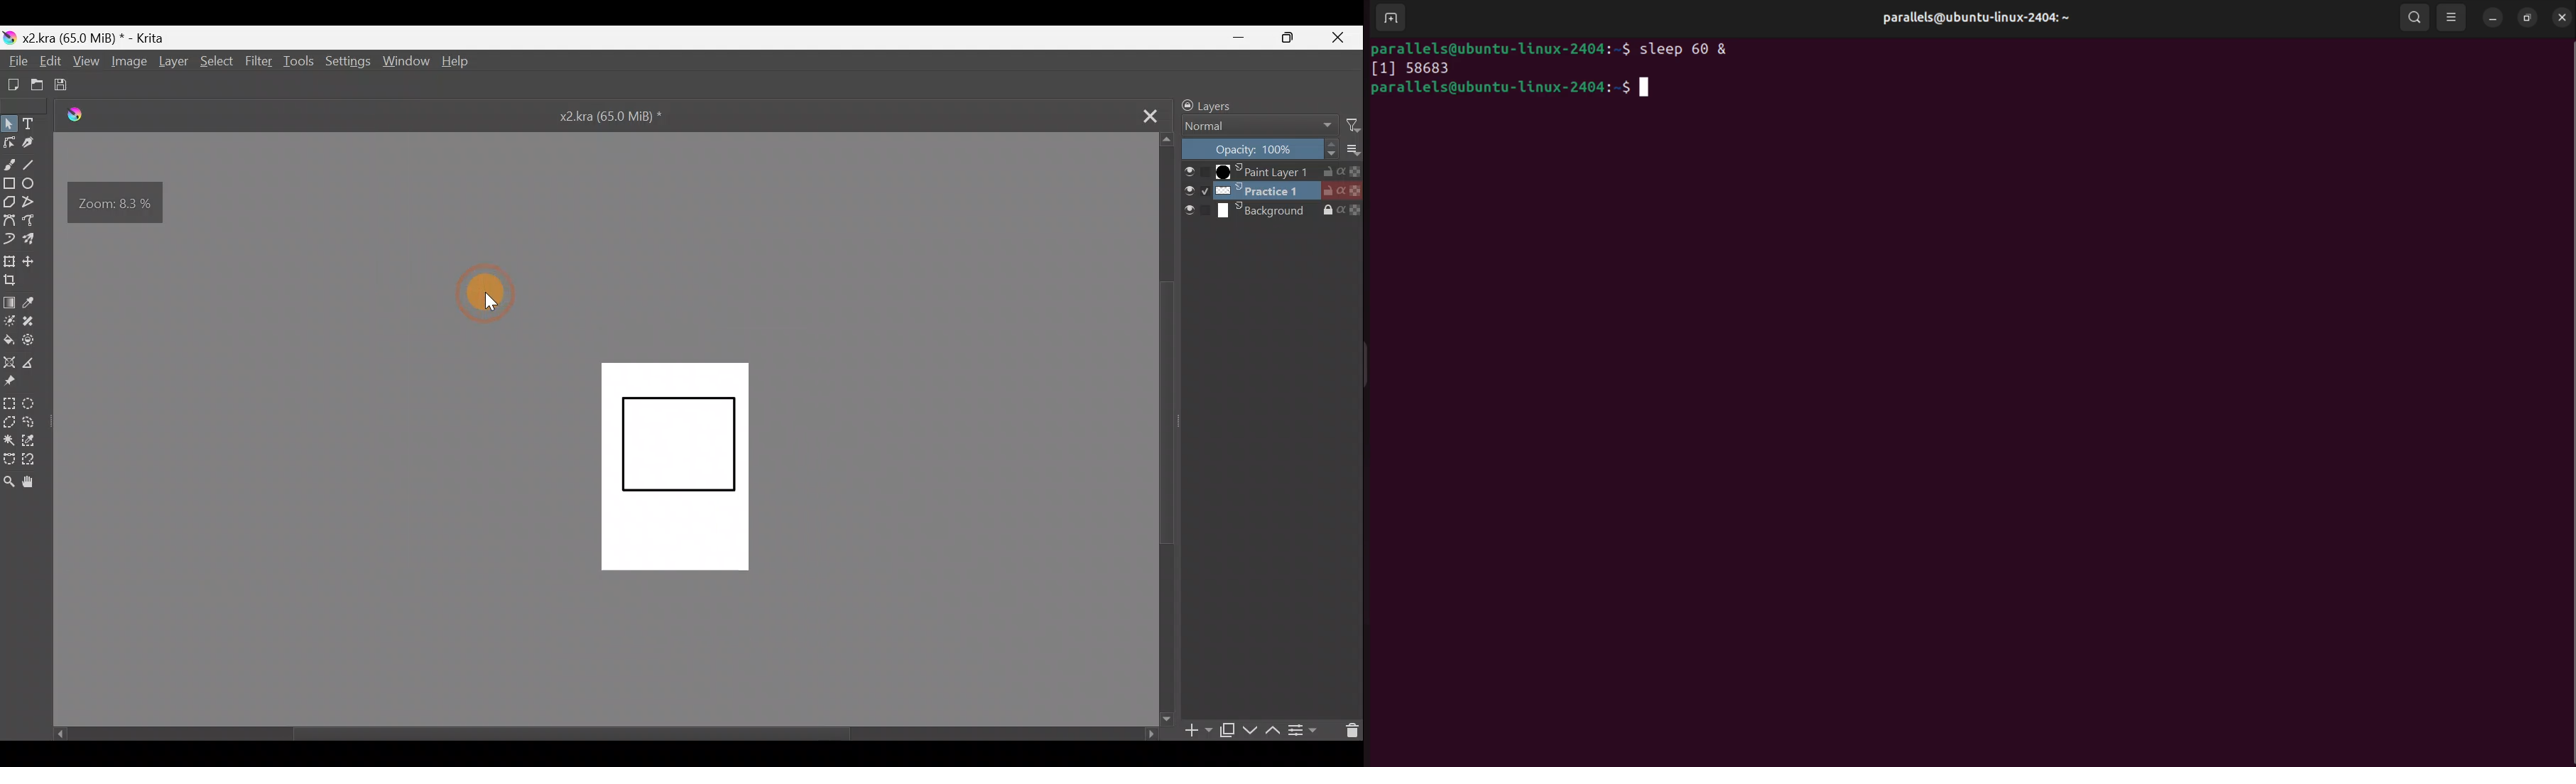 This screenshot has height=784, width=2576. What do you see at coordinates (493, 301) in the screenshot?
I see `cursor` at bounding box center [493, 301].